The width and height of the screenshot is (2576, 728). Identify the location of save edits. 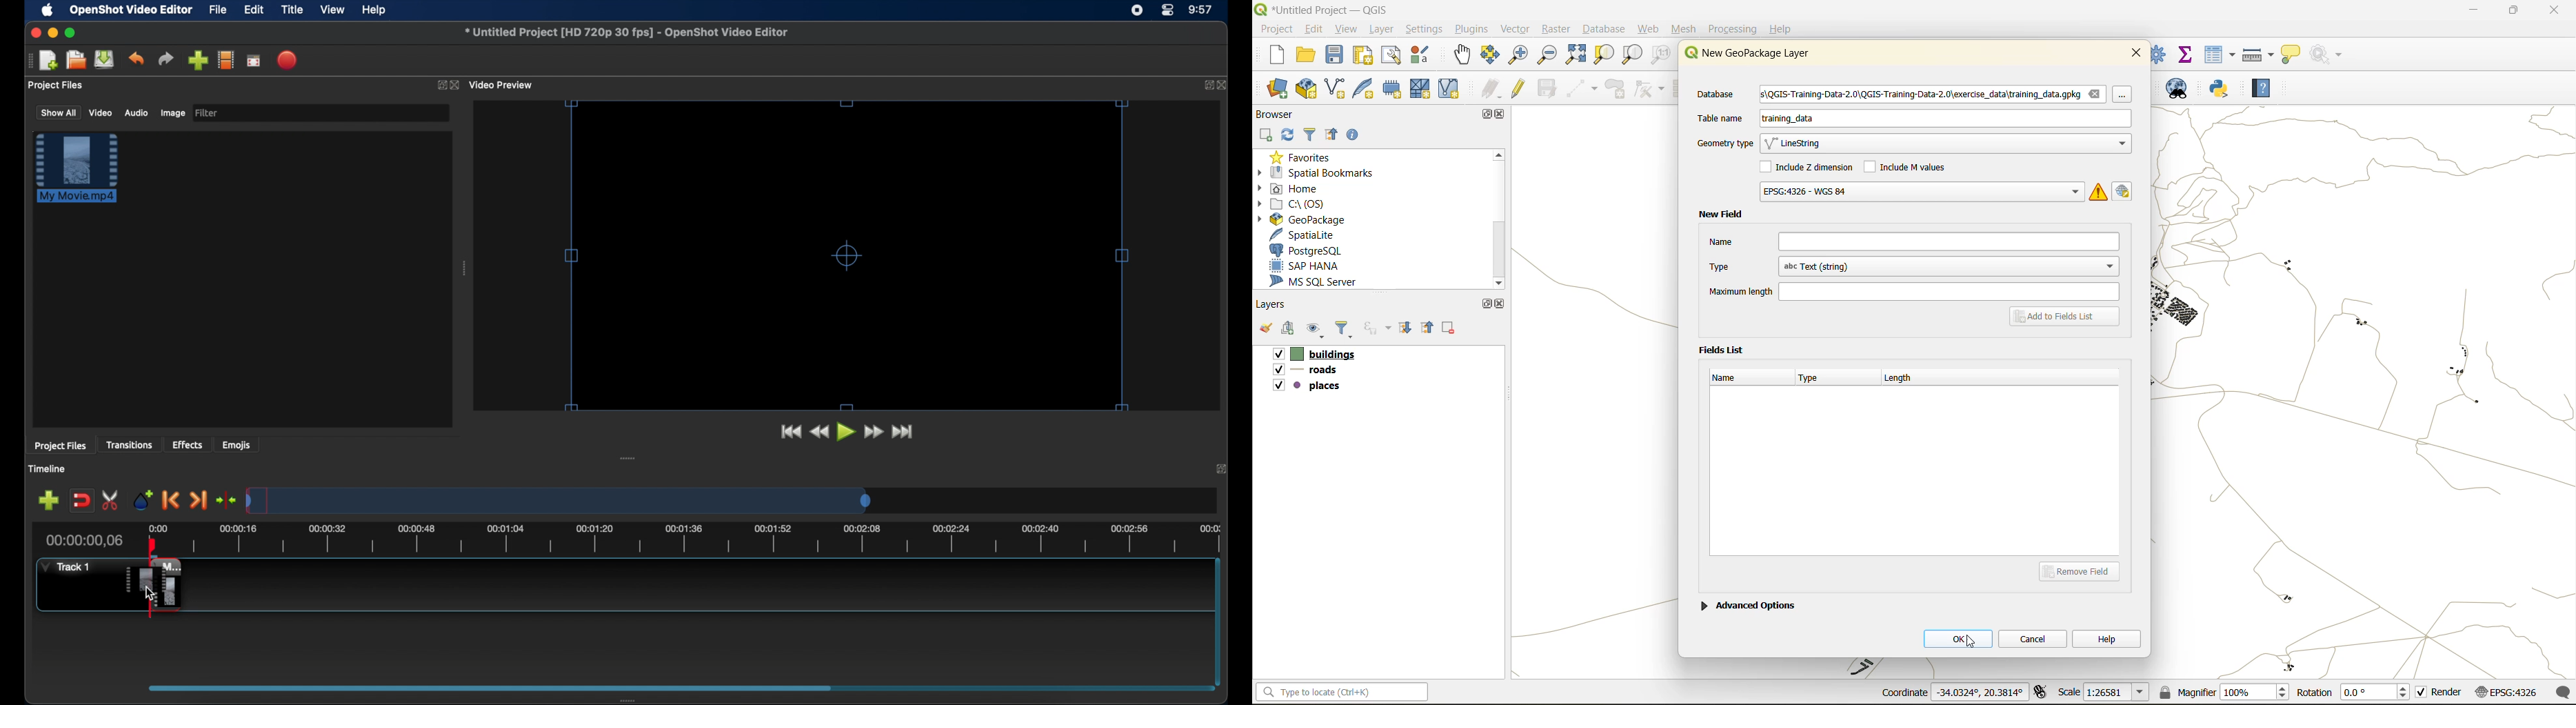
(1549, 88).